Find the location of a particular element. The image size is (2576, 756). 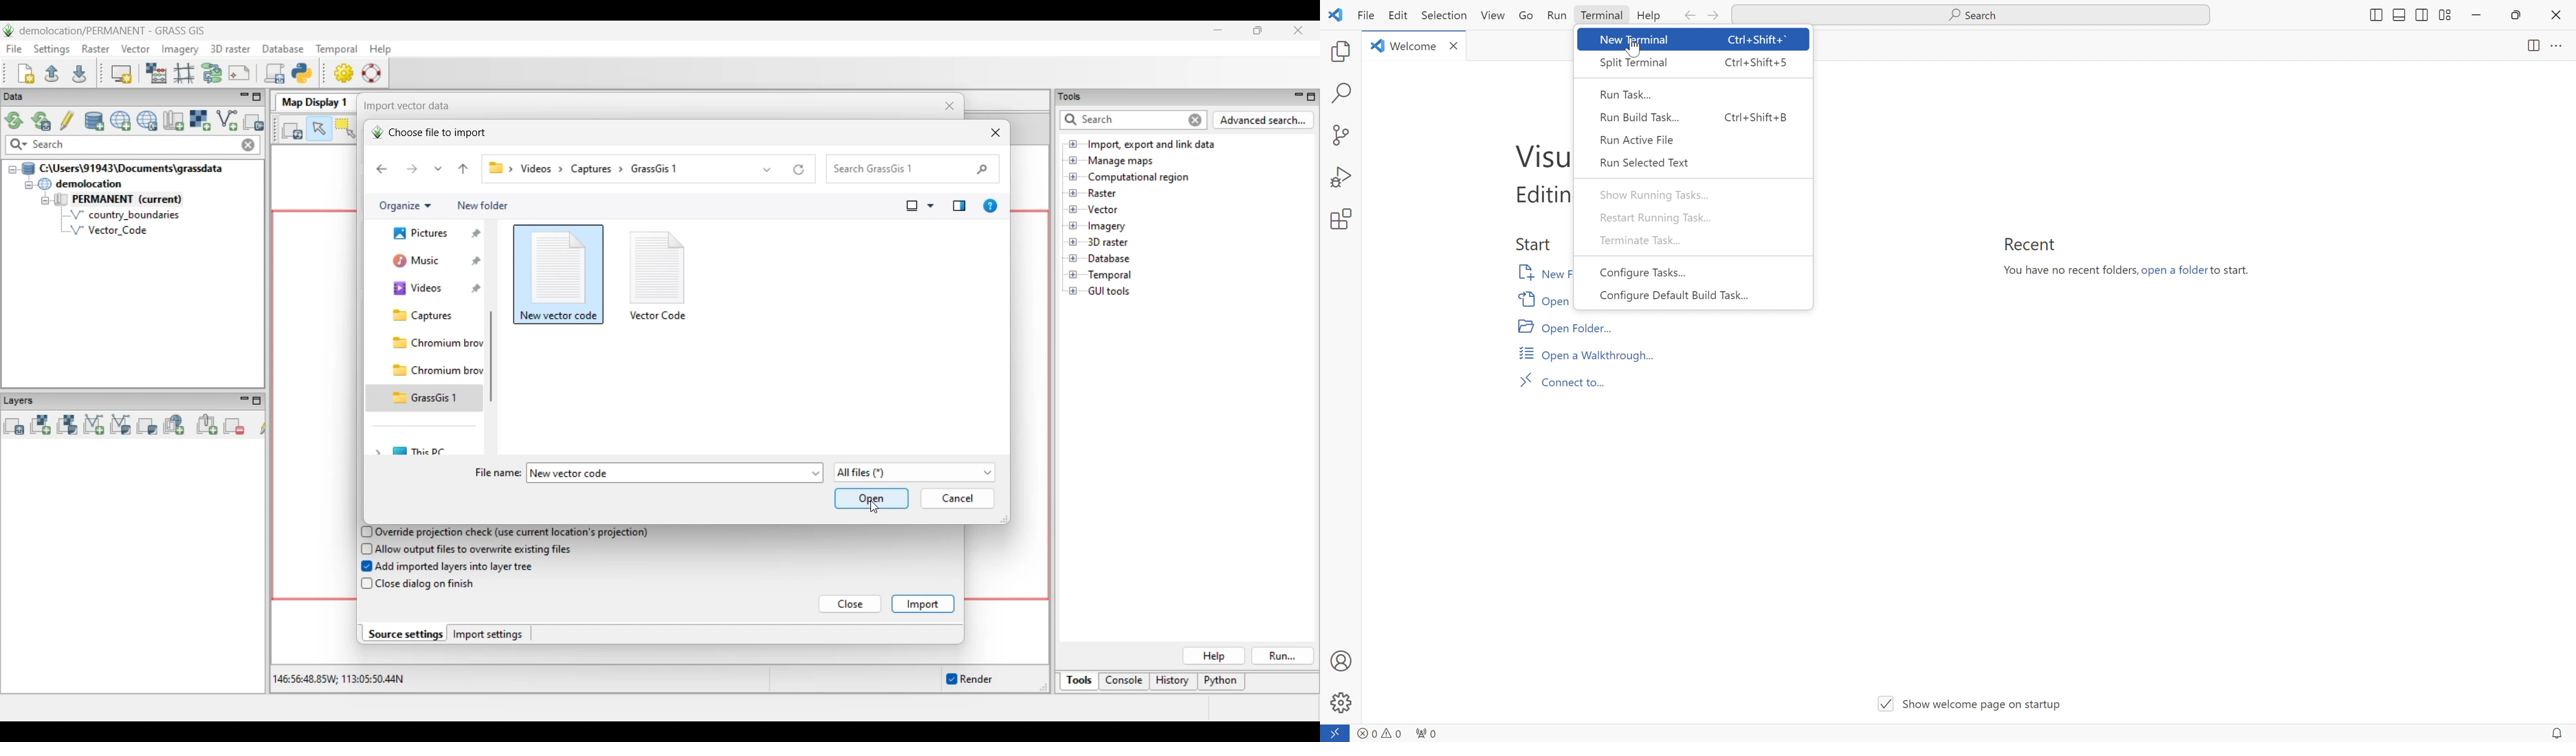

warnings is located at coordinates (1392, 732).